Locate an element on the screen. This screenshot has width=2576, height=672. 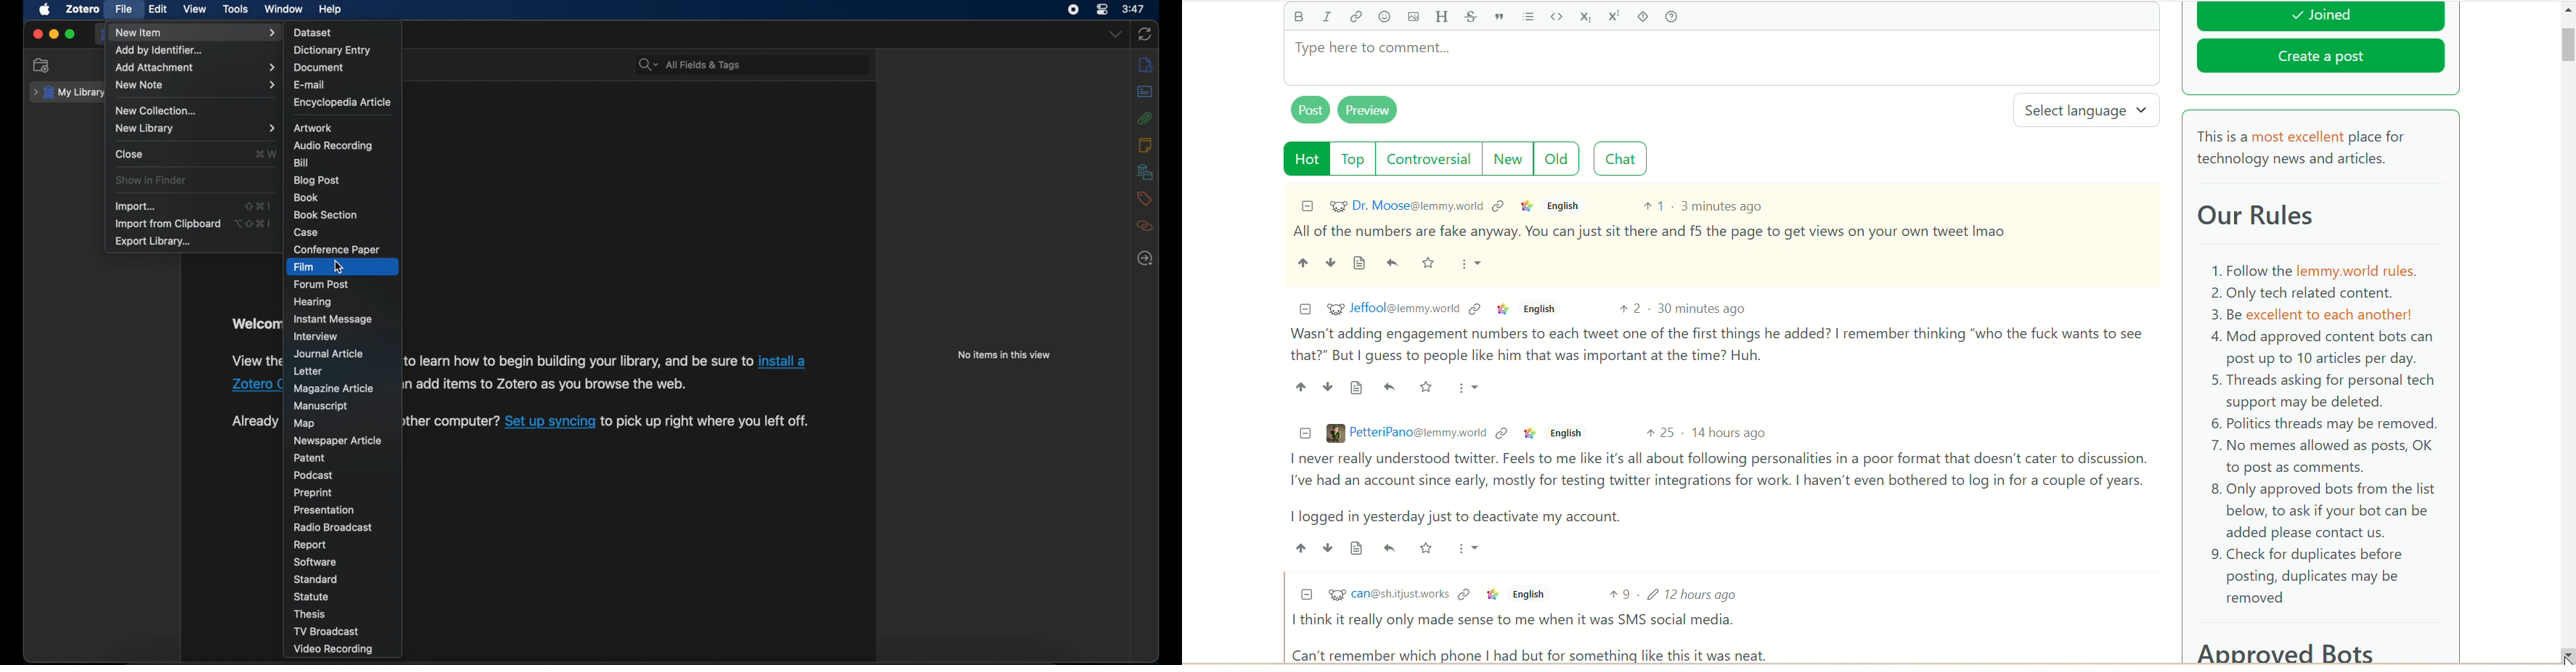
abstract is located at coordinates (1146, 92).